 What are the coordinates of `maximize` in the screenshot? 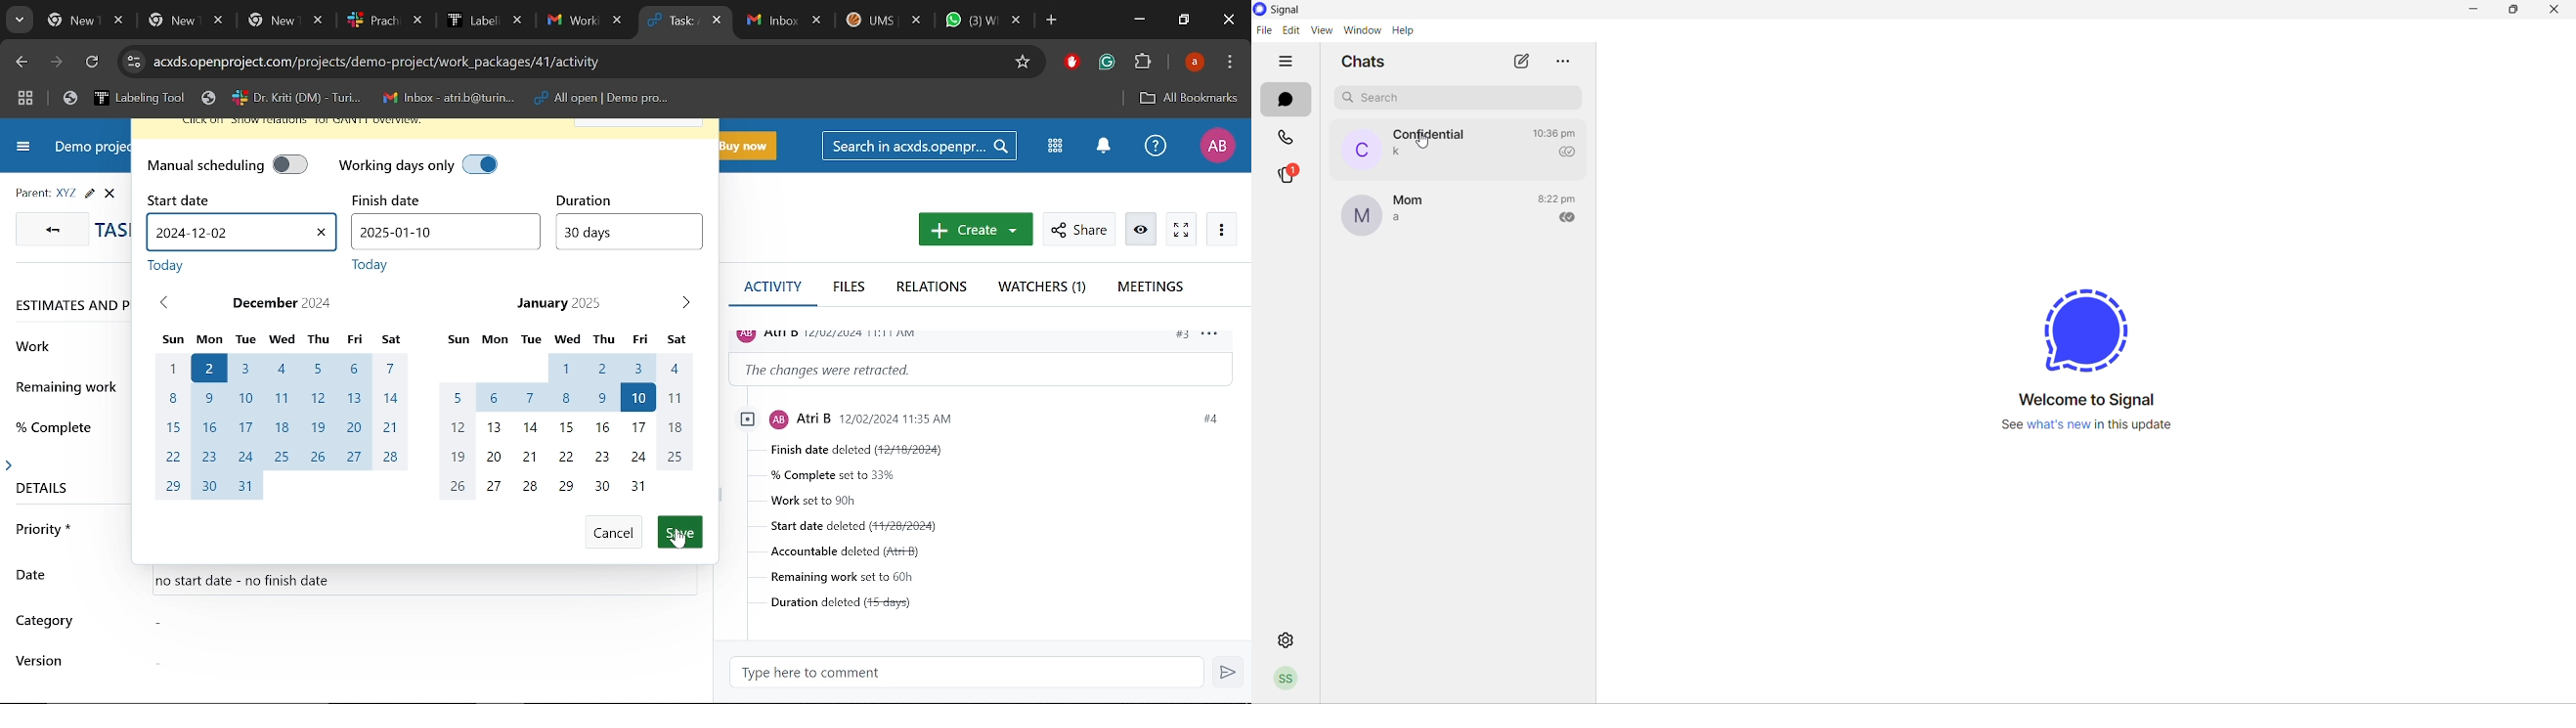 It's located at (2513, 10).